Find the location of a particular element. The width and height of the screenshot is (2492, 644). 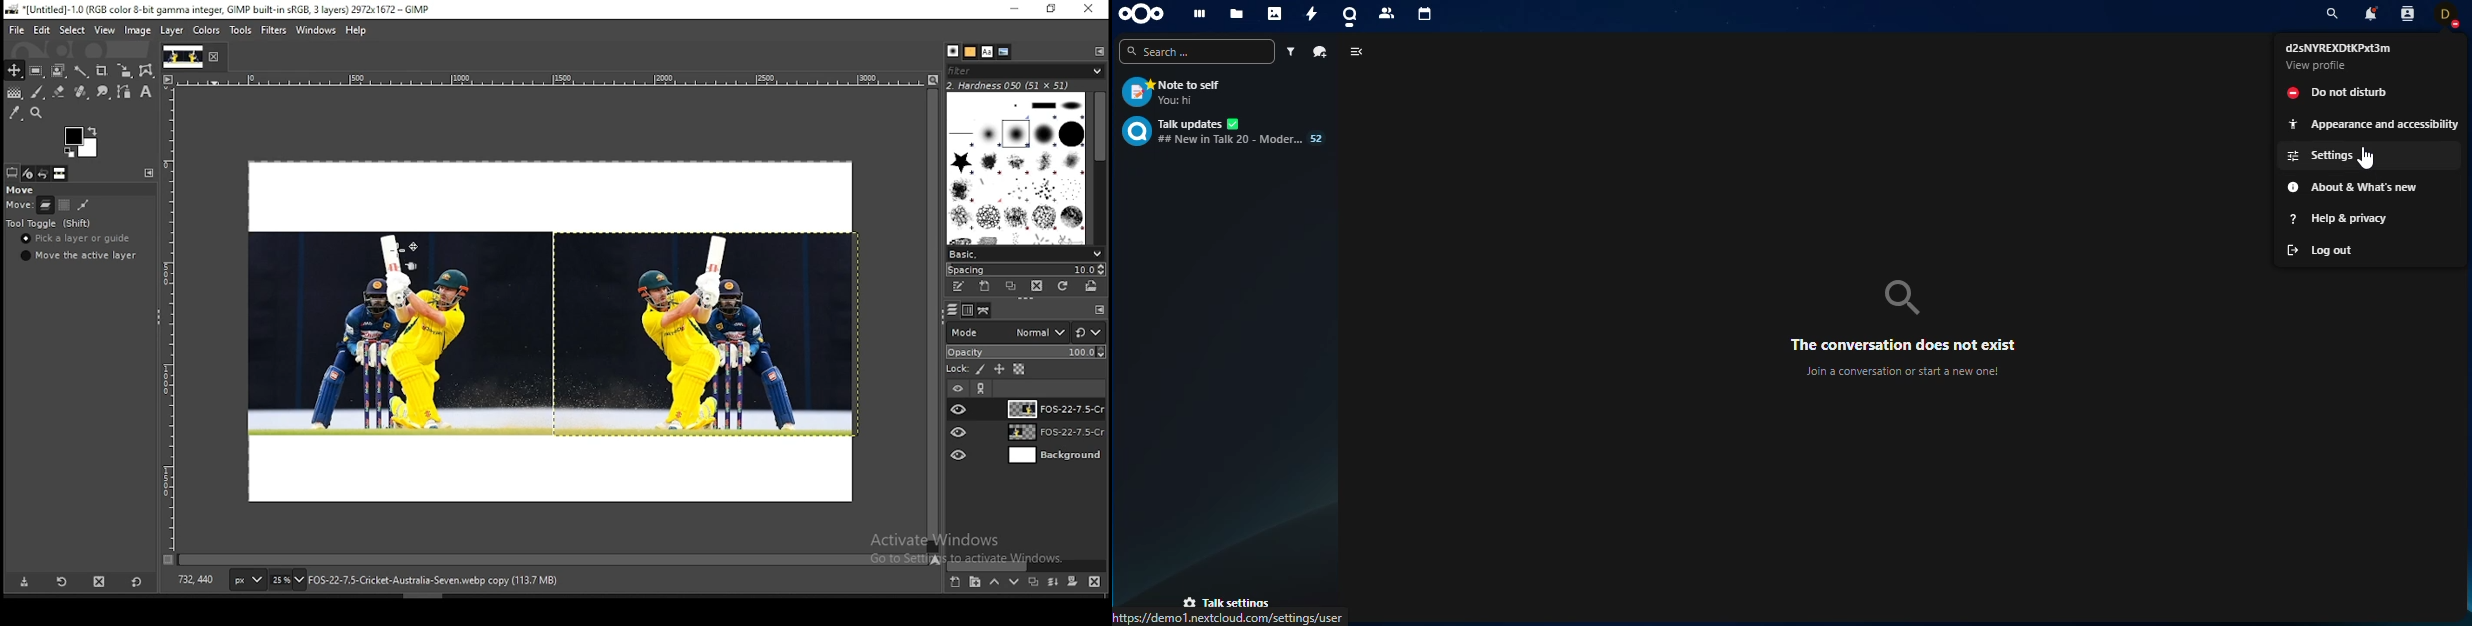

move is located at coordinates (22, 190).